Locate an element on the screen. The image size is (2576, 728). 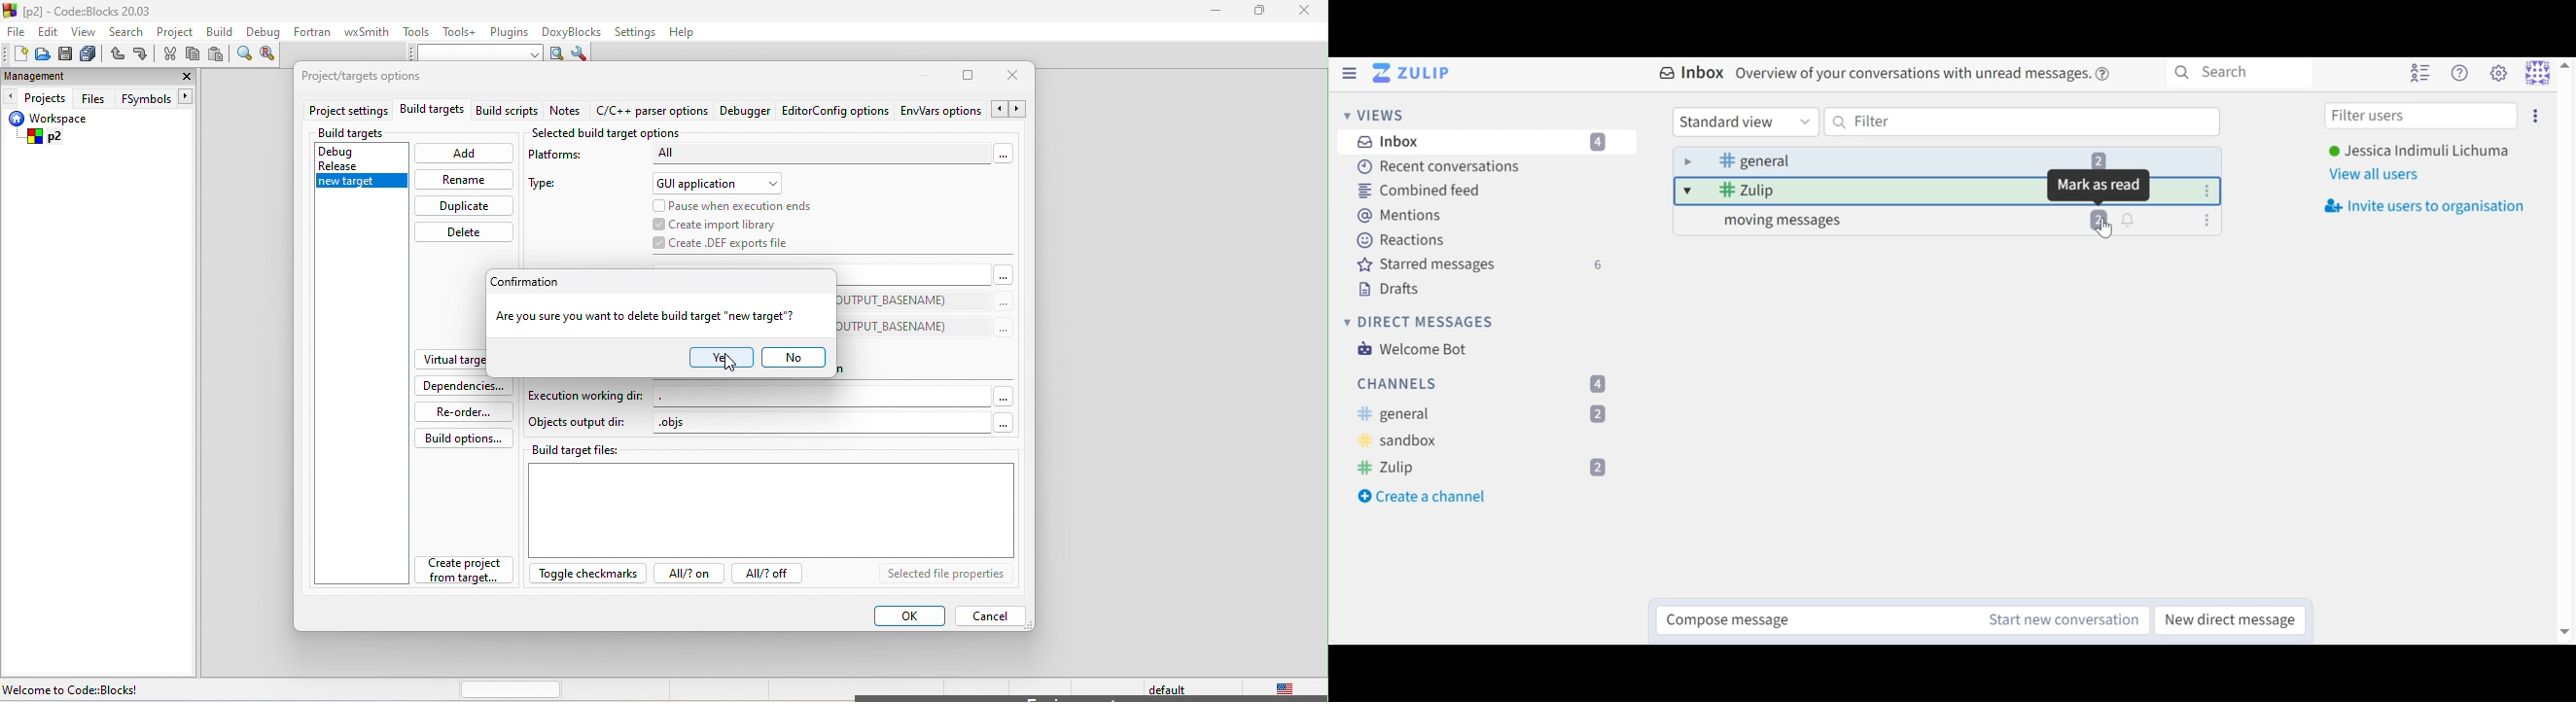
project is located at coordinates (179, 32).